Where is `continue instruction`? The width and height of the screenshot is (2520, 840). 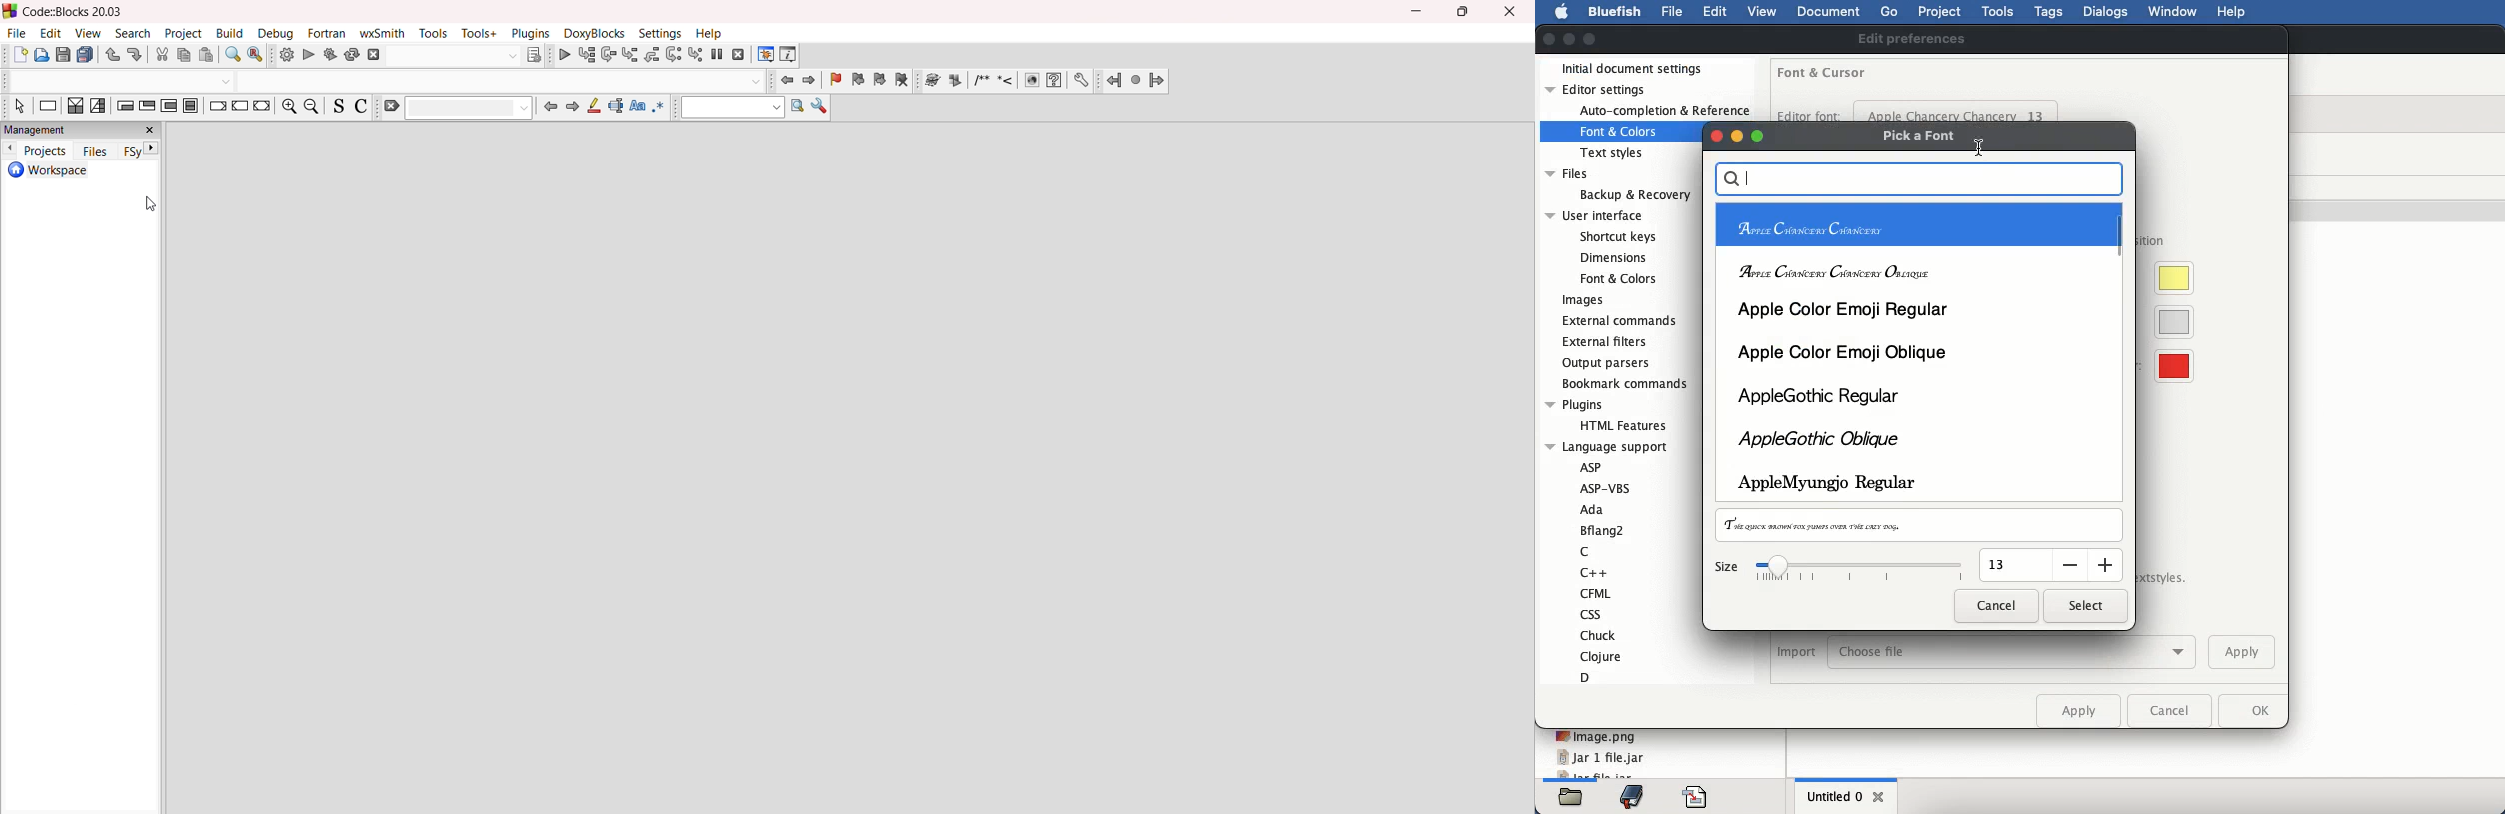
continue instruction is located at coordinates (241, 106).